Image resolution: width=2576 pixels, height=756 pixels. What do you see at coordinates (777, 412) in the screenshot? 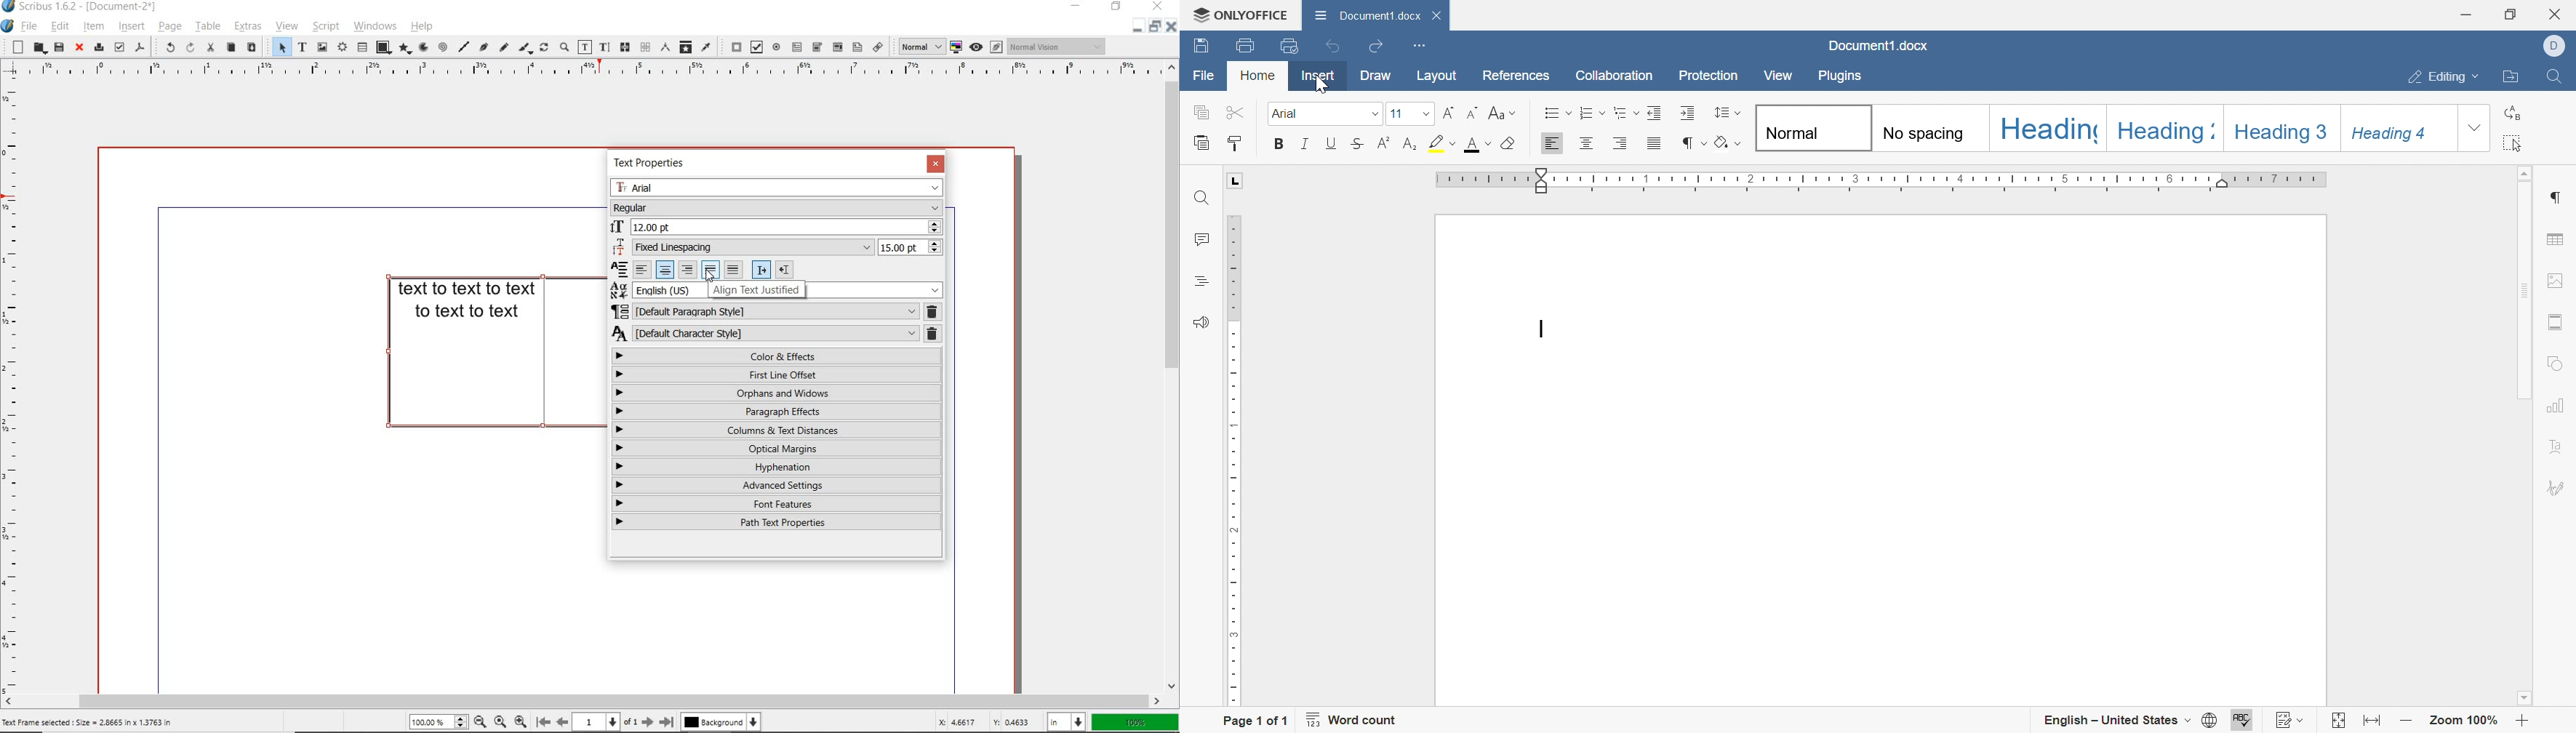
I see `PARAGRAPH EFFECTS` at bounding box center [777, 412].